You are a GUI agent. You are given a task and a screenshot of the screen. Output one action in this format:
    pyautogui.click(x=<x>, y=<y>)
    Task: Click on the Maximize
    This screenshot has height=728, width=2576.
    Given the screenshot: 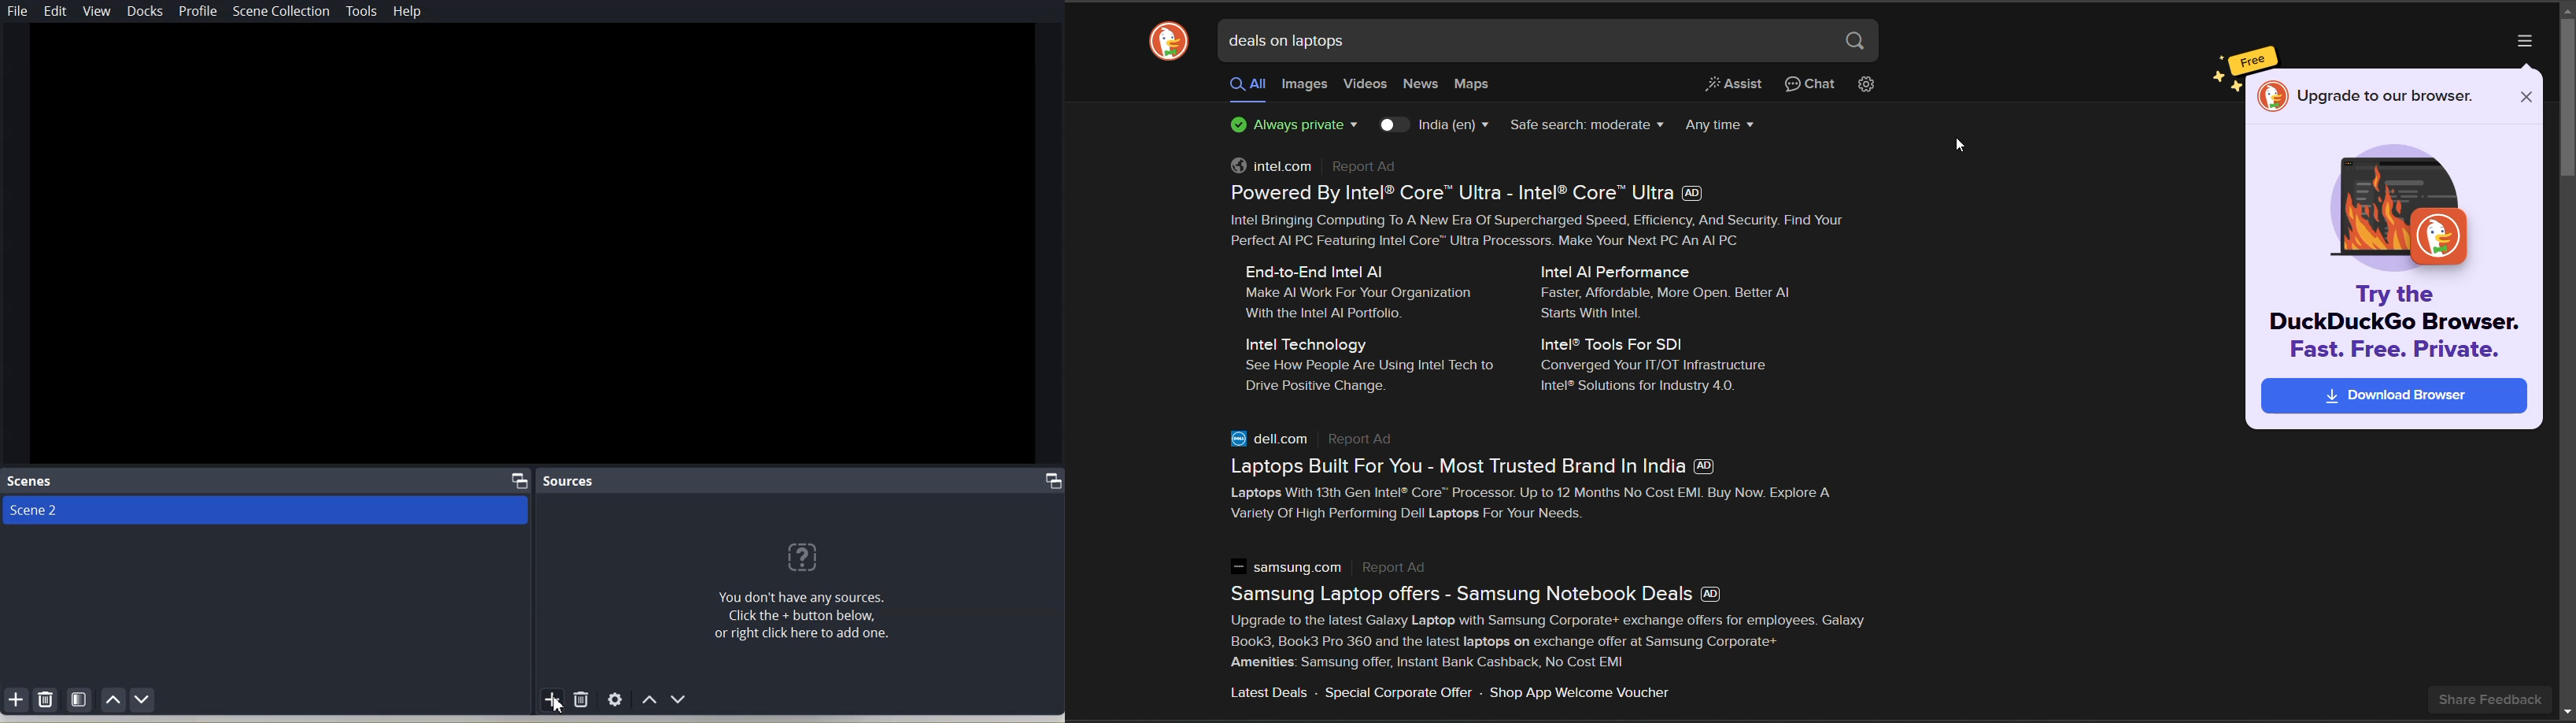 What is the action you would take?
    pyautogui.click(x=1054, y=481)
    